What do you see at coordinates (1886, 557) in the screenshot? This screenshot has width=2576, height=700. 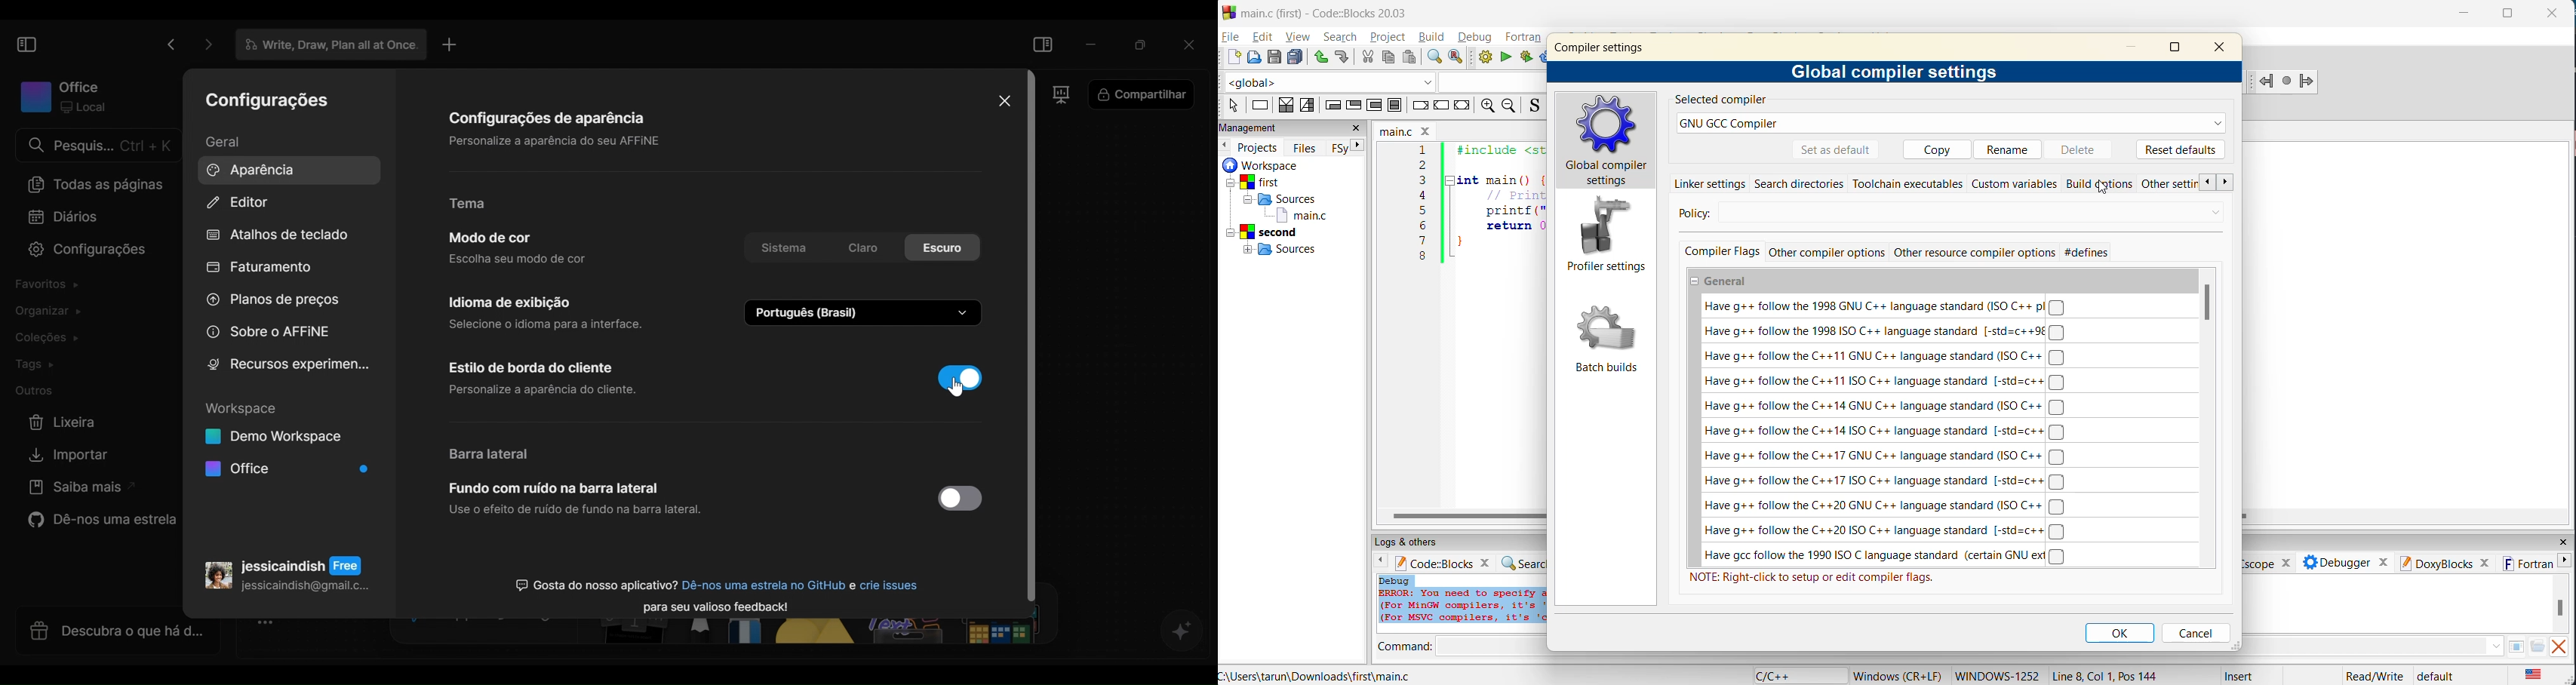 I see `Have gcc follow the 1990 ISO C language standard (certain GNU ext` at bounding box center [1886, 557].